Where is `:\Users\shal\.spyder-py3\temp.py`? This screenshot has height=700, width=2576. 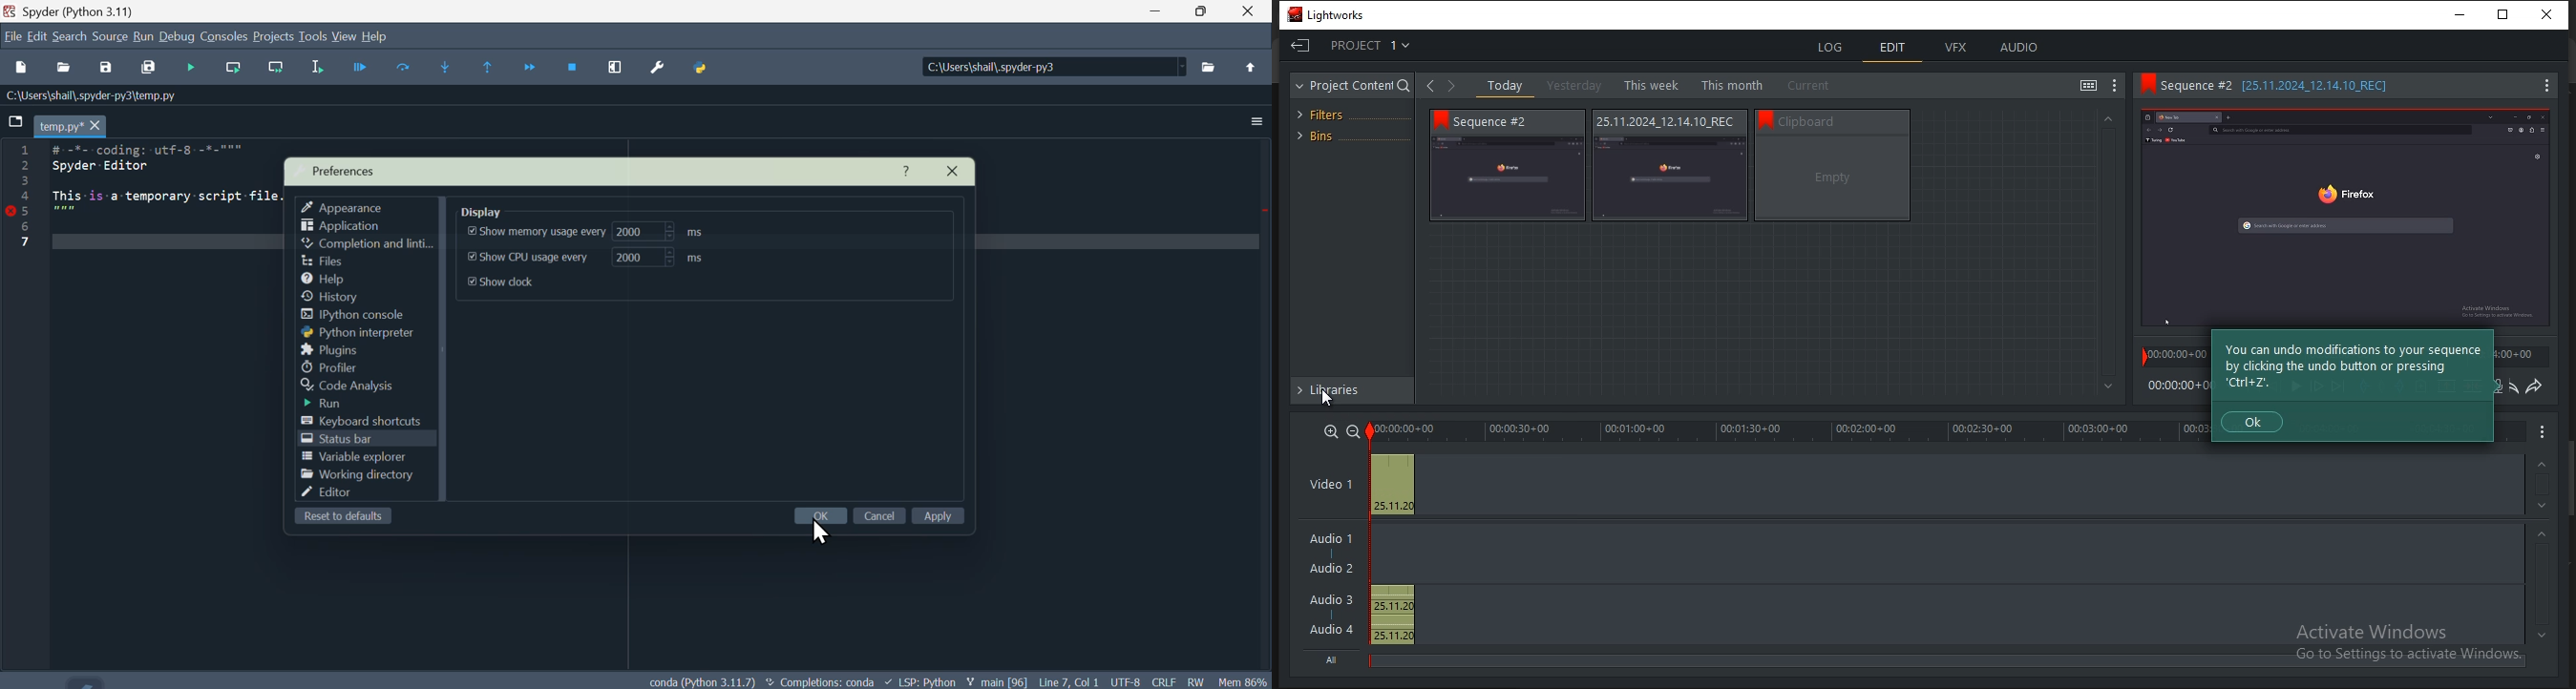 :\Users\shal\.spyder-py3\temp.py is located at coordinates (87, 97).